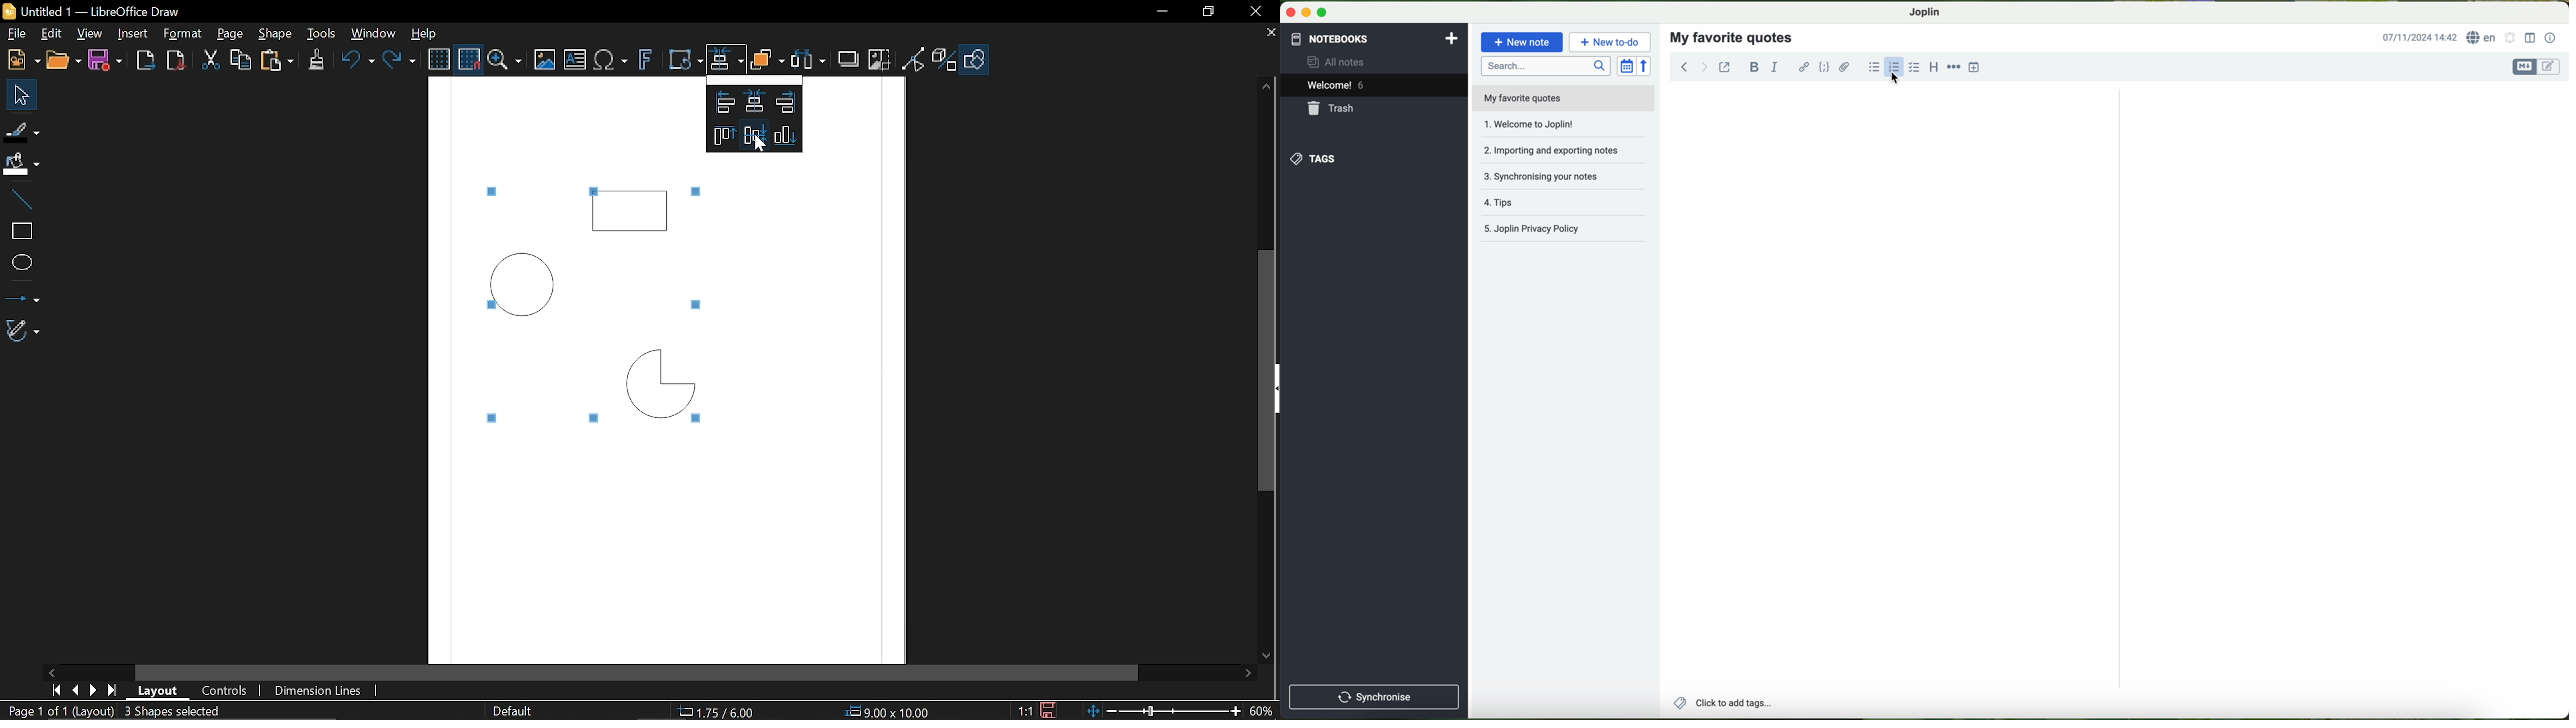 The height and width of the screenshot is (728, 2576). I want to click on reverse sort order, so click(1645, 66).